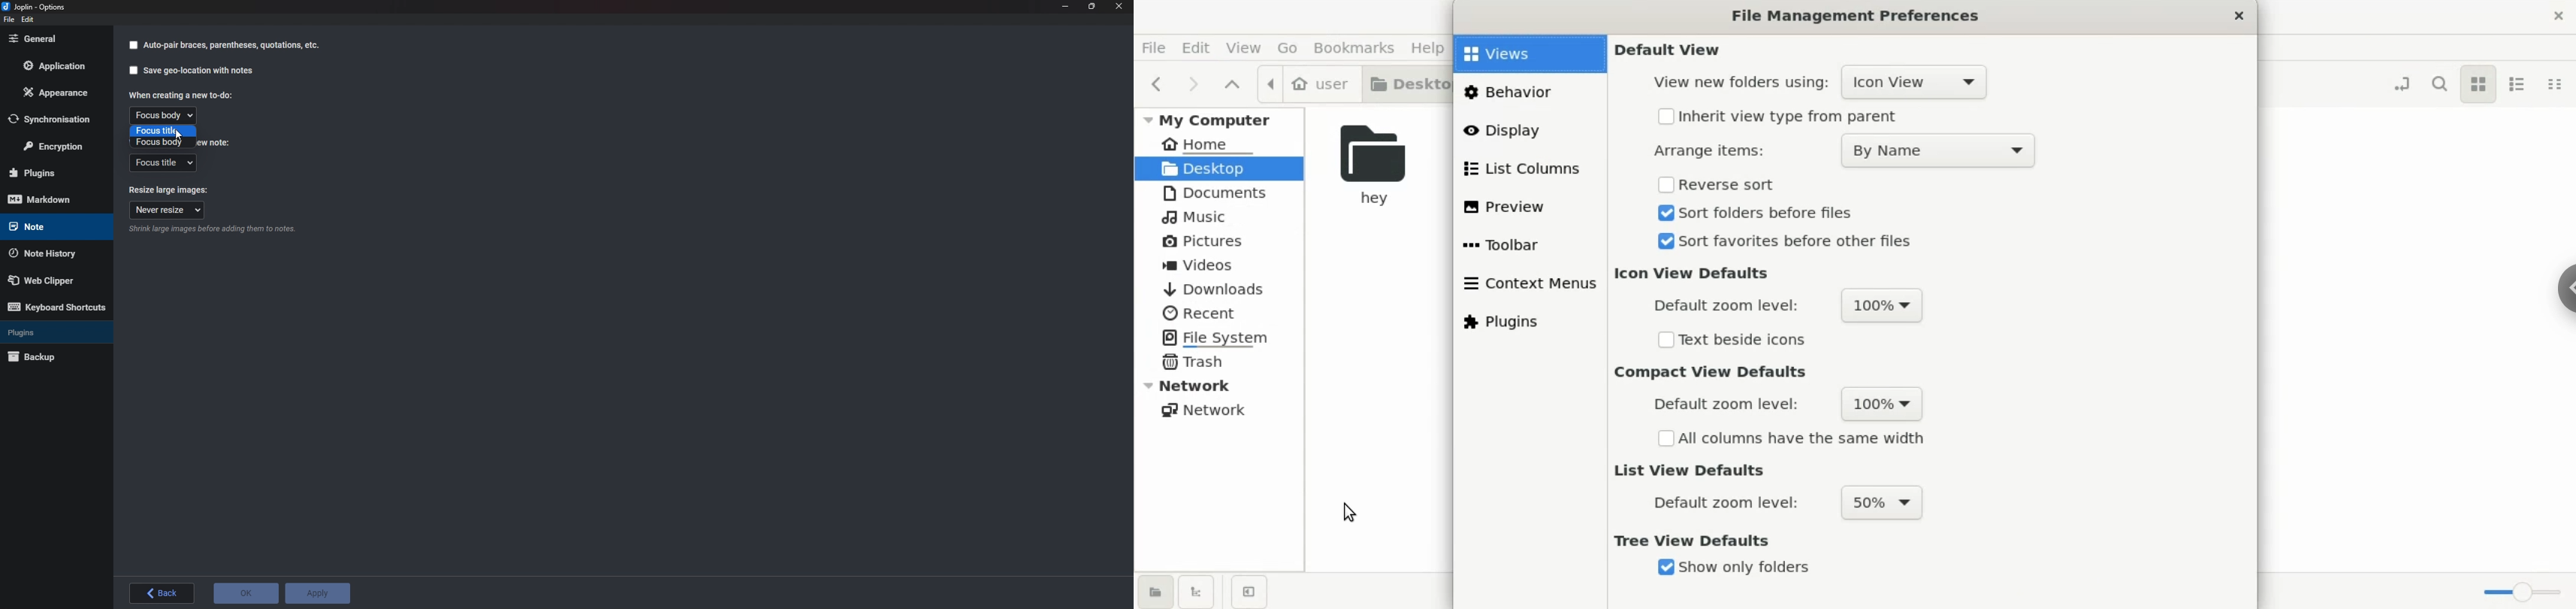 Image resolution: width=2576 pixels, height=616 pixels. Describe the element at coordinates (133, 46) in the screenshot. I see `checkbox` at that location.